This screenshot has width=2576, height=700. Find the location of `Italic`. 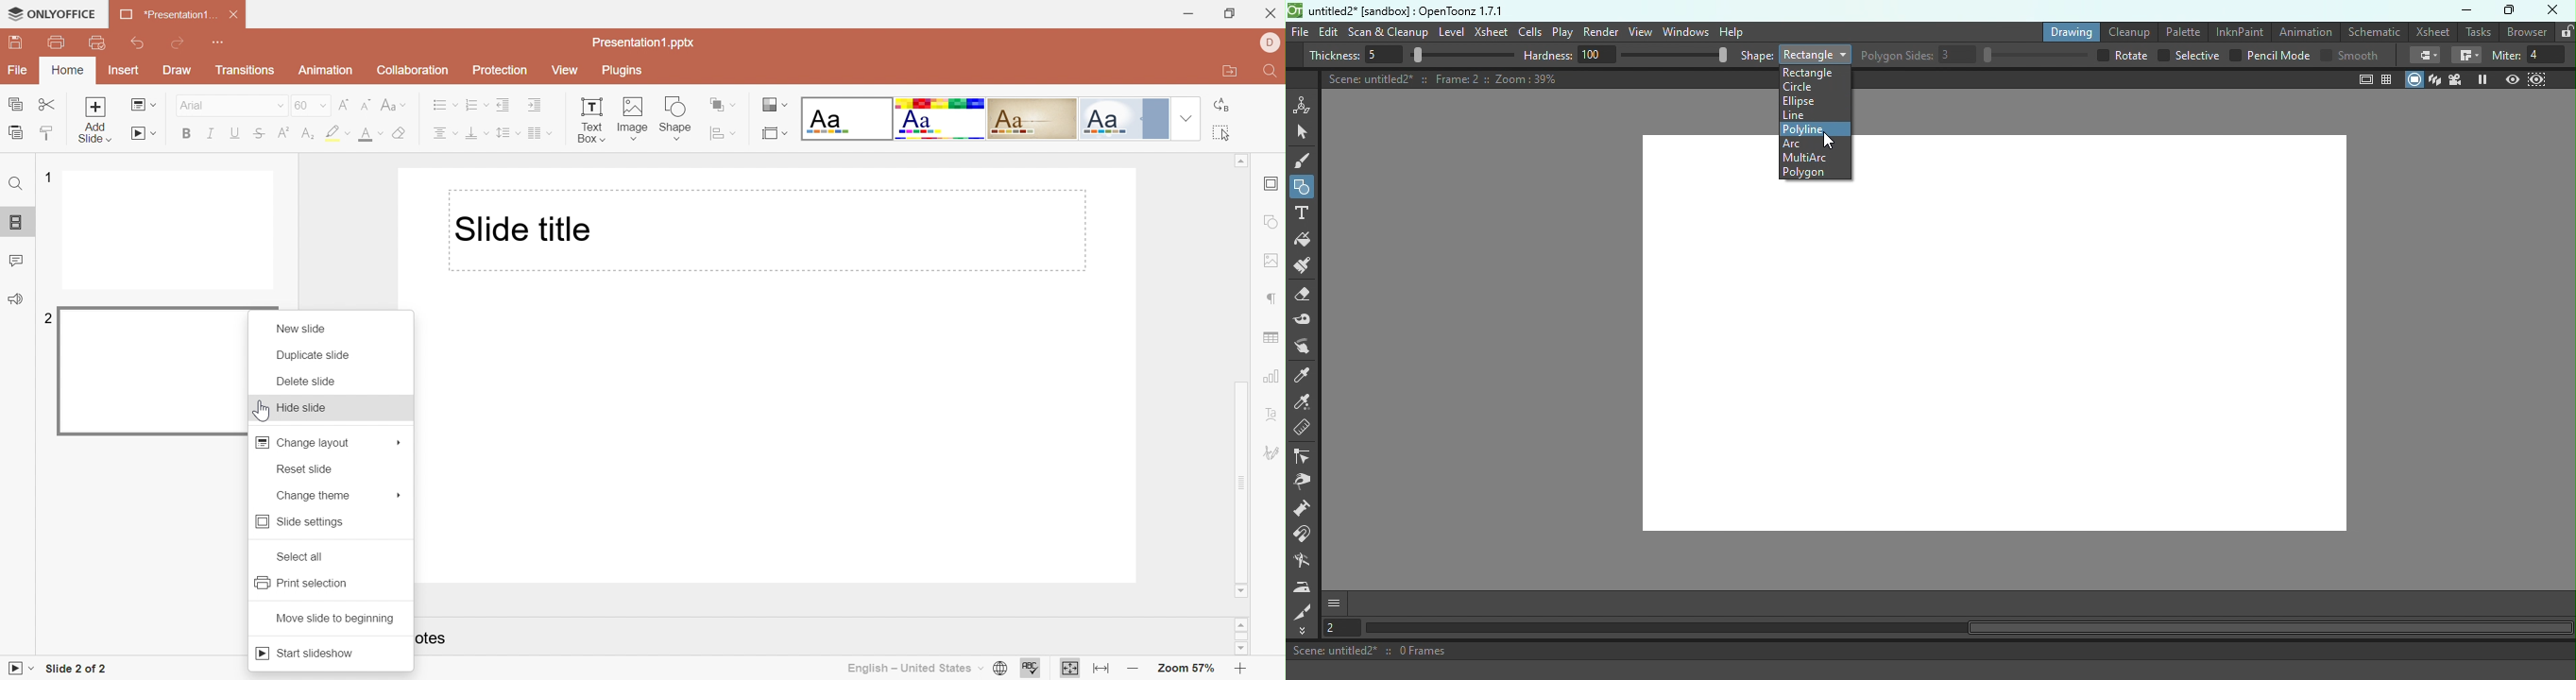

Italic is located at coordinates (213, 134).